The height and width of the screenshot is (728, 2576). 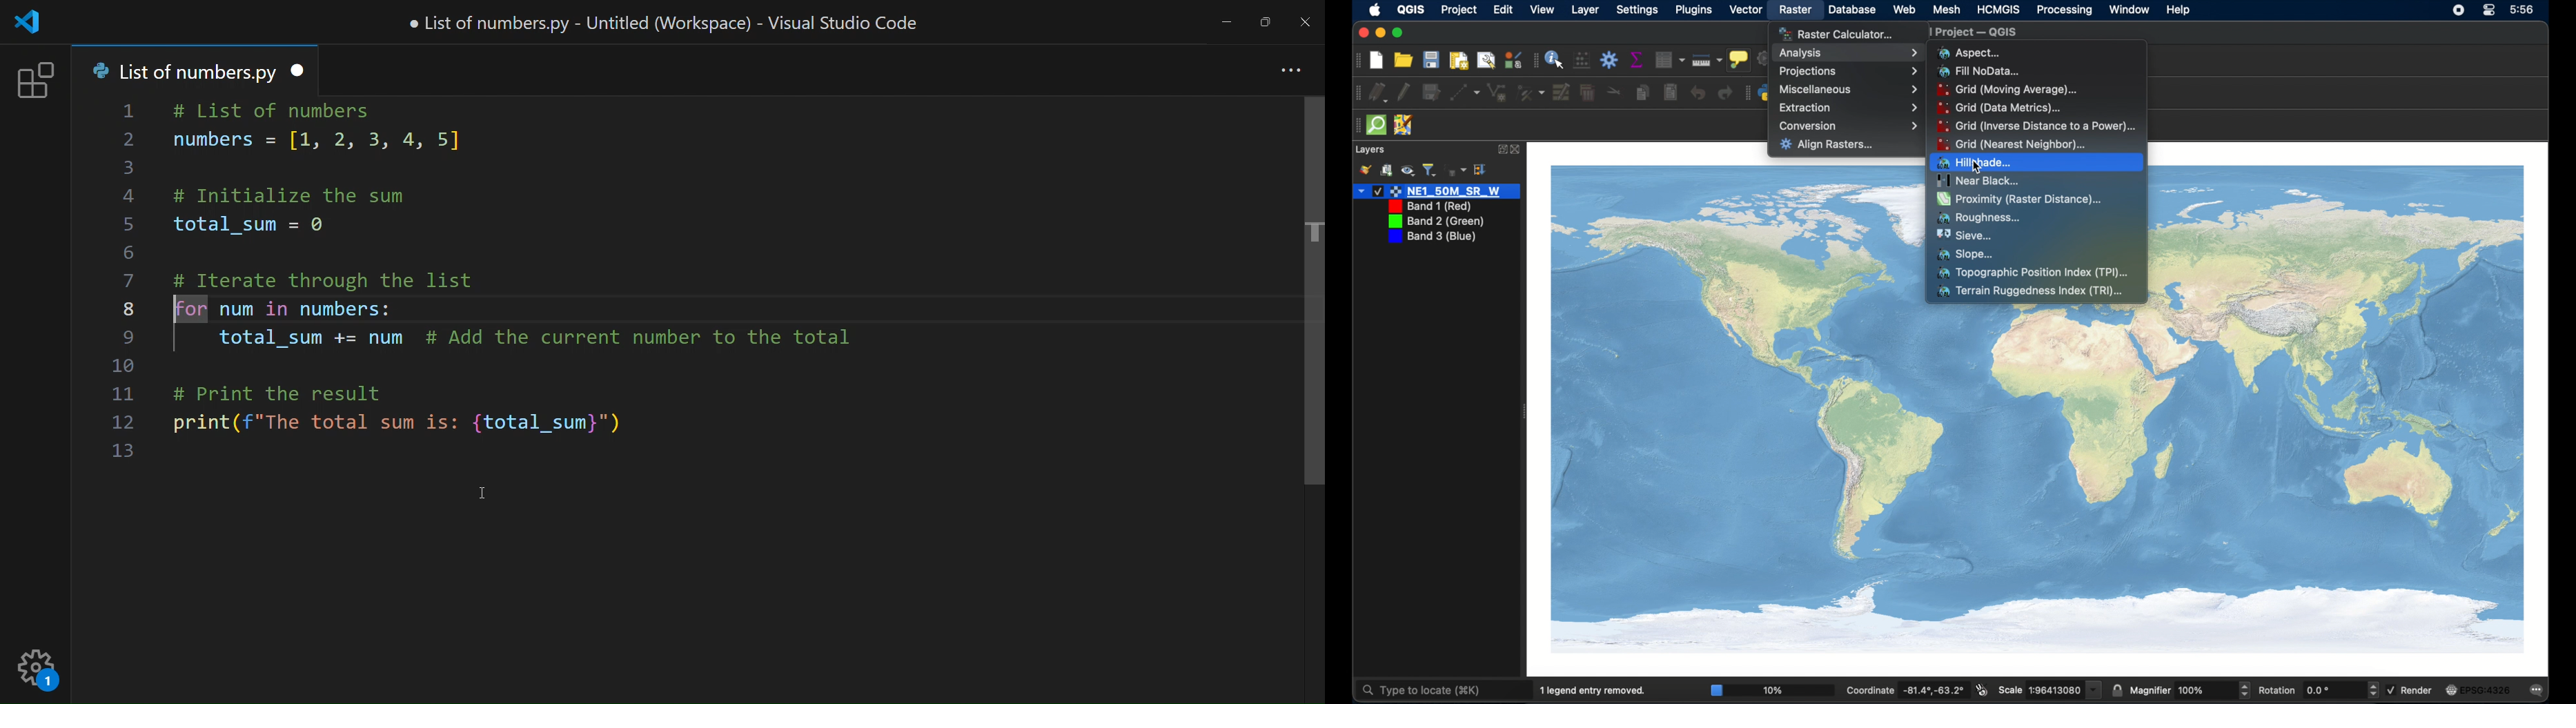 I want to click on extension, so click(x=36, y=84).